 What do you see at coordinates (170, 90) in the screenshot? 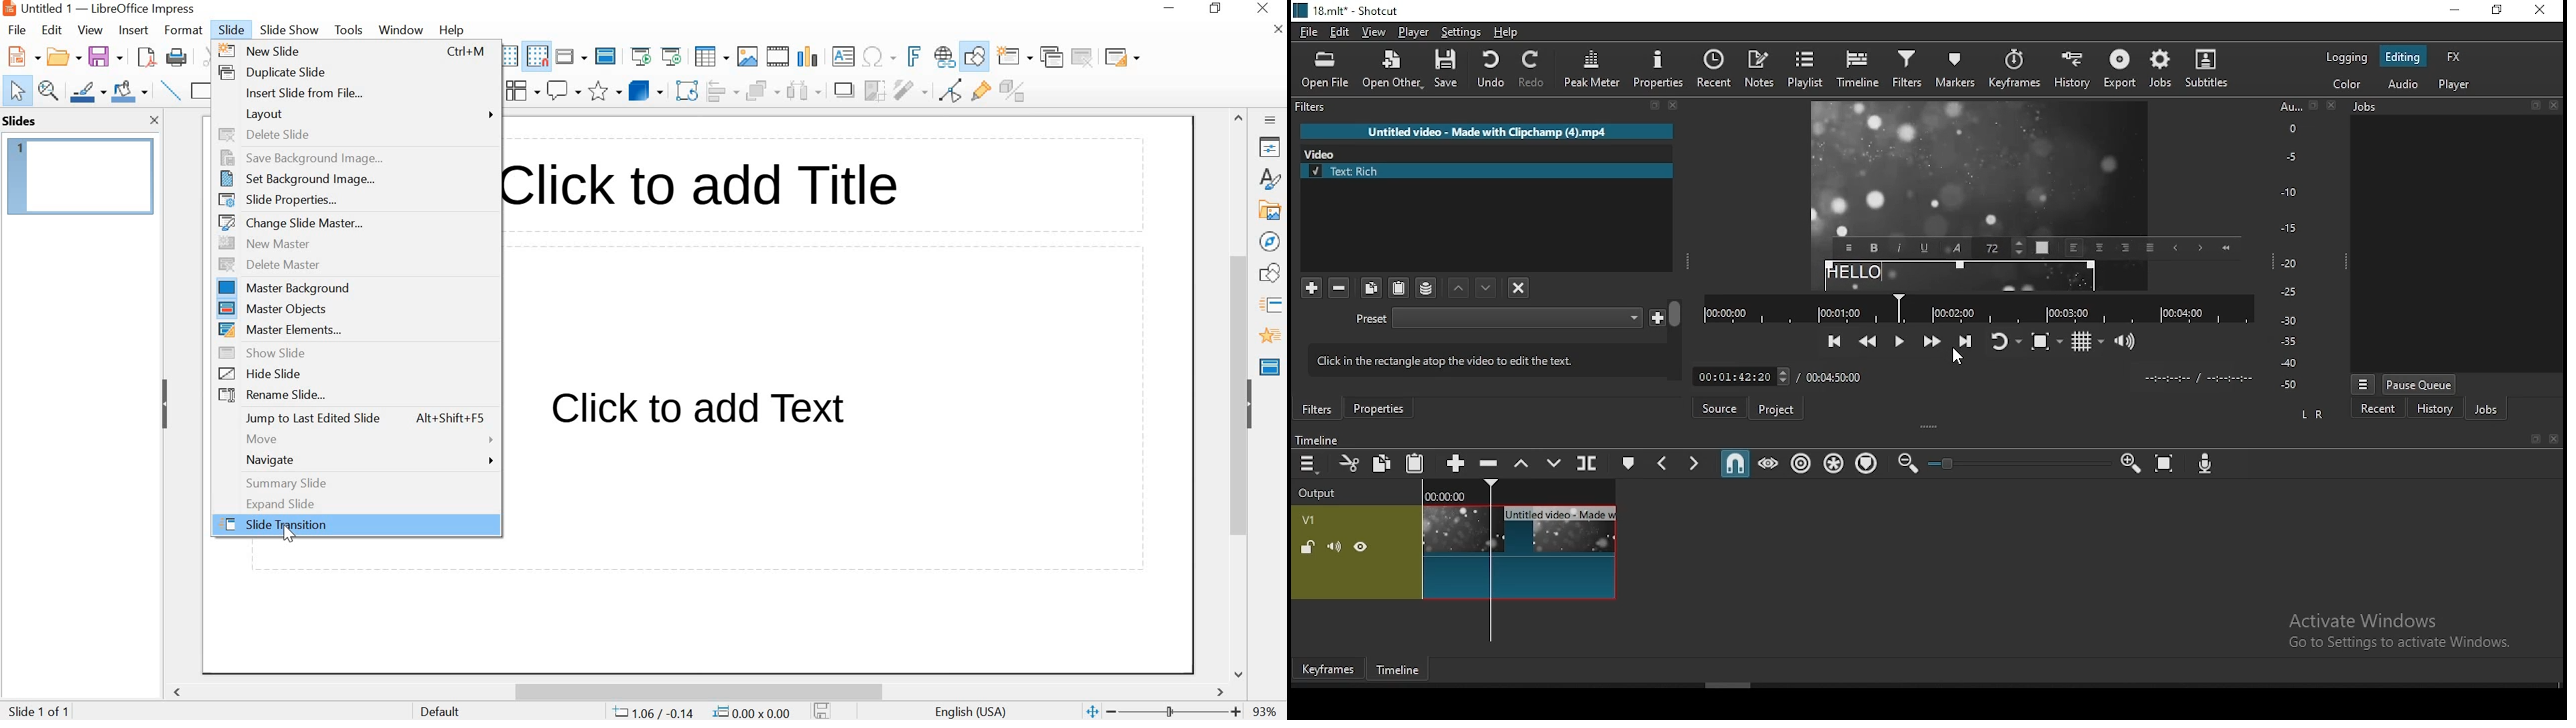
I see `Insert Line` at bounding box center [170, 90].